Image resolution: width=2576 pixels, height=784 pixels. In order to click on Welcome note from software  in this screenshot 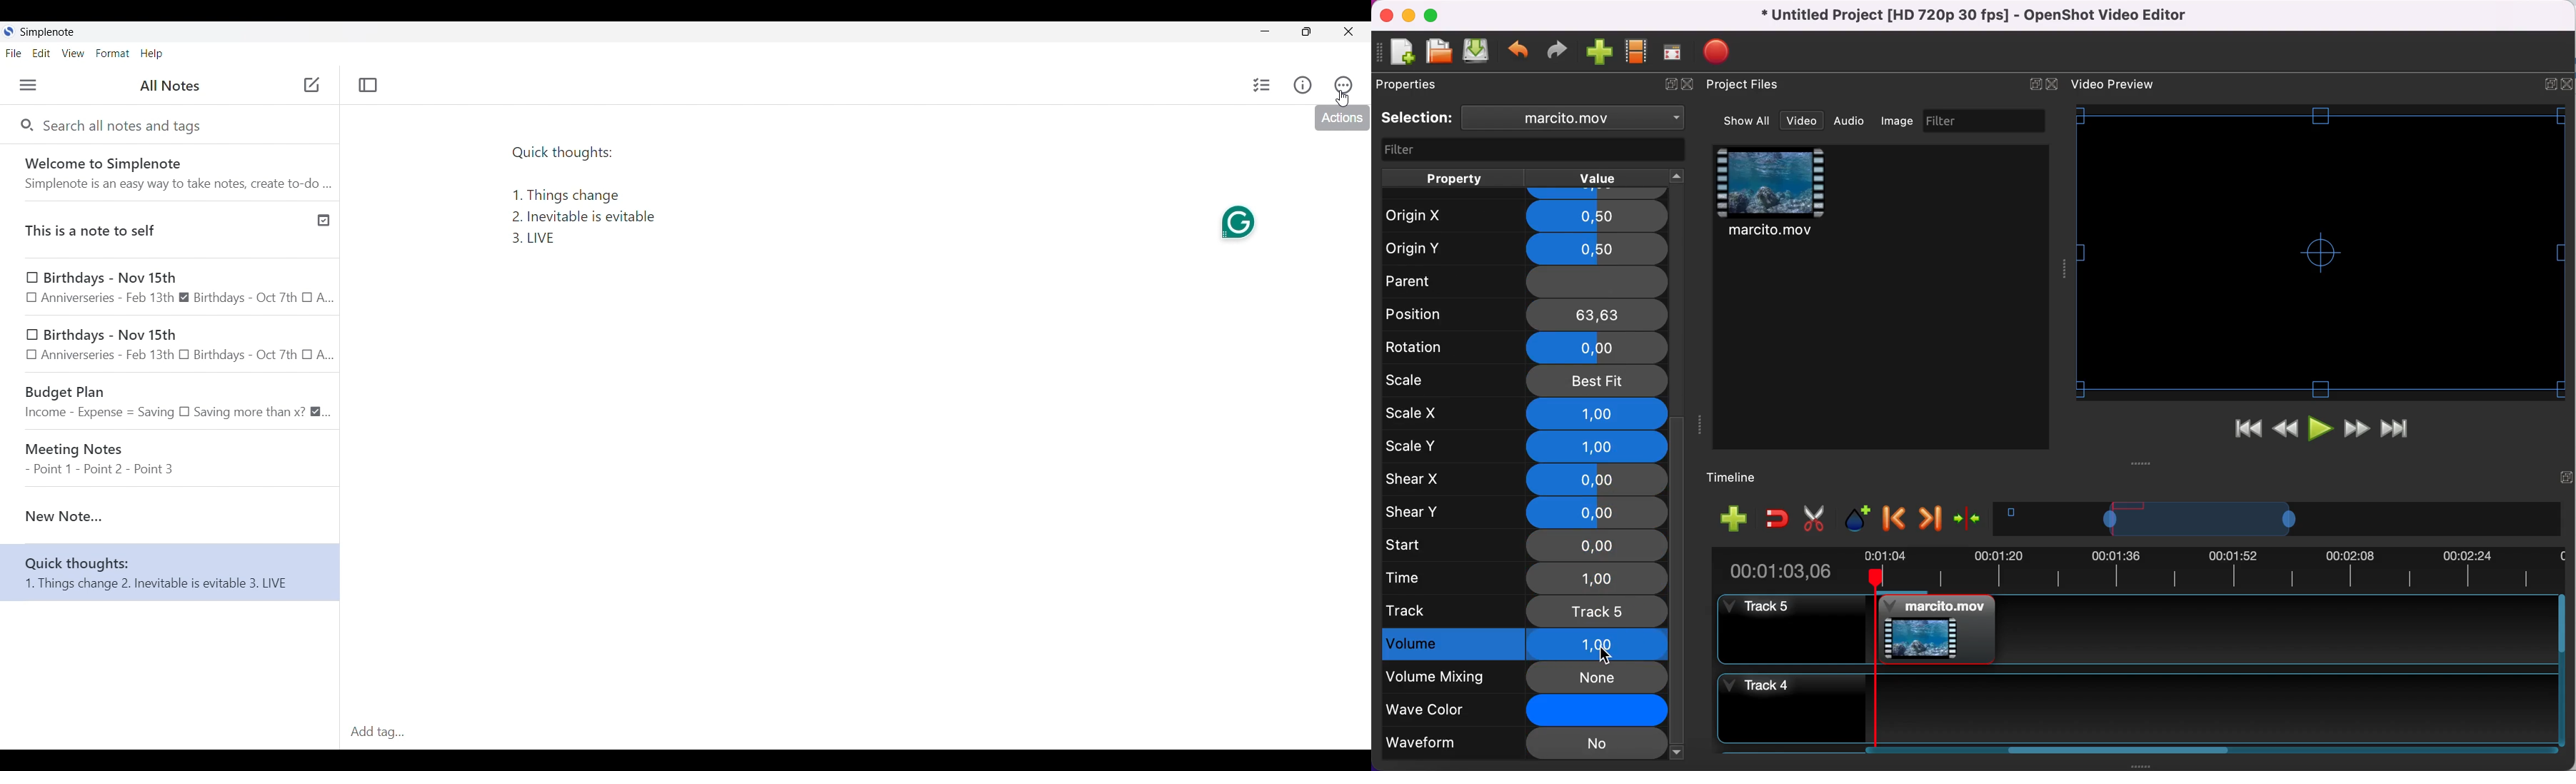, I will do `click(173, 173)`.